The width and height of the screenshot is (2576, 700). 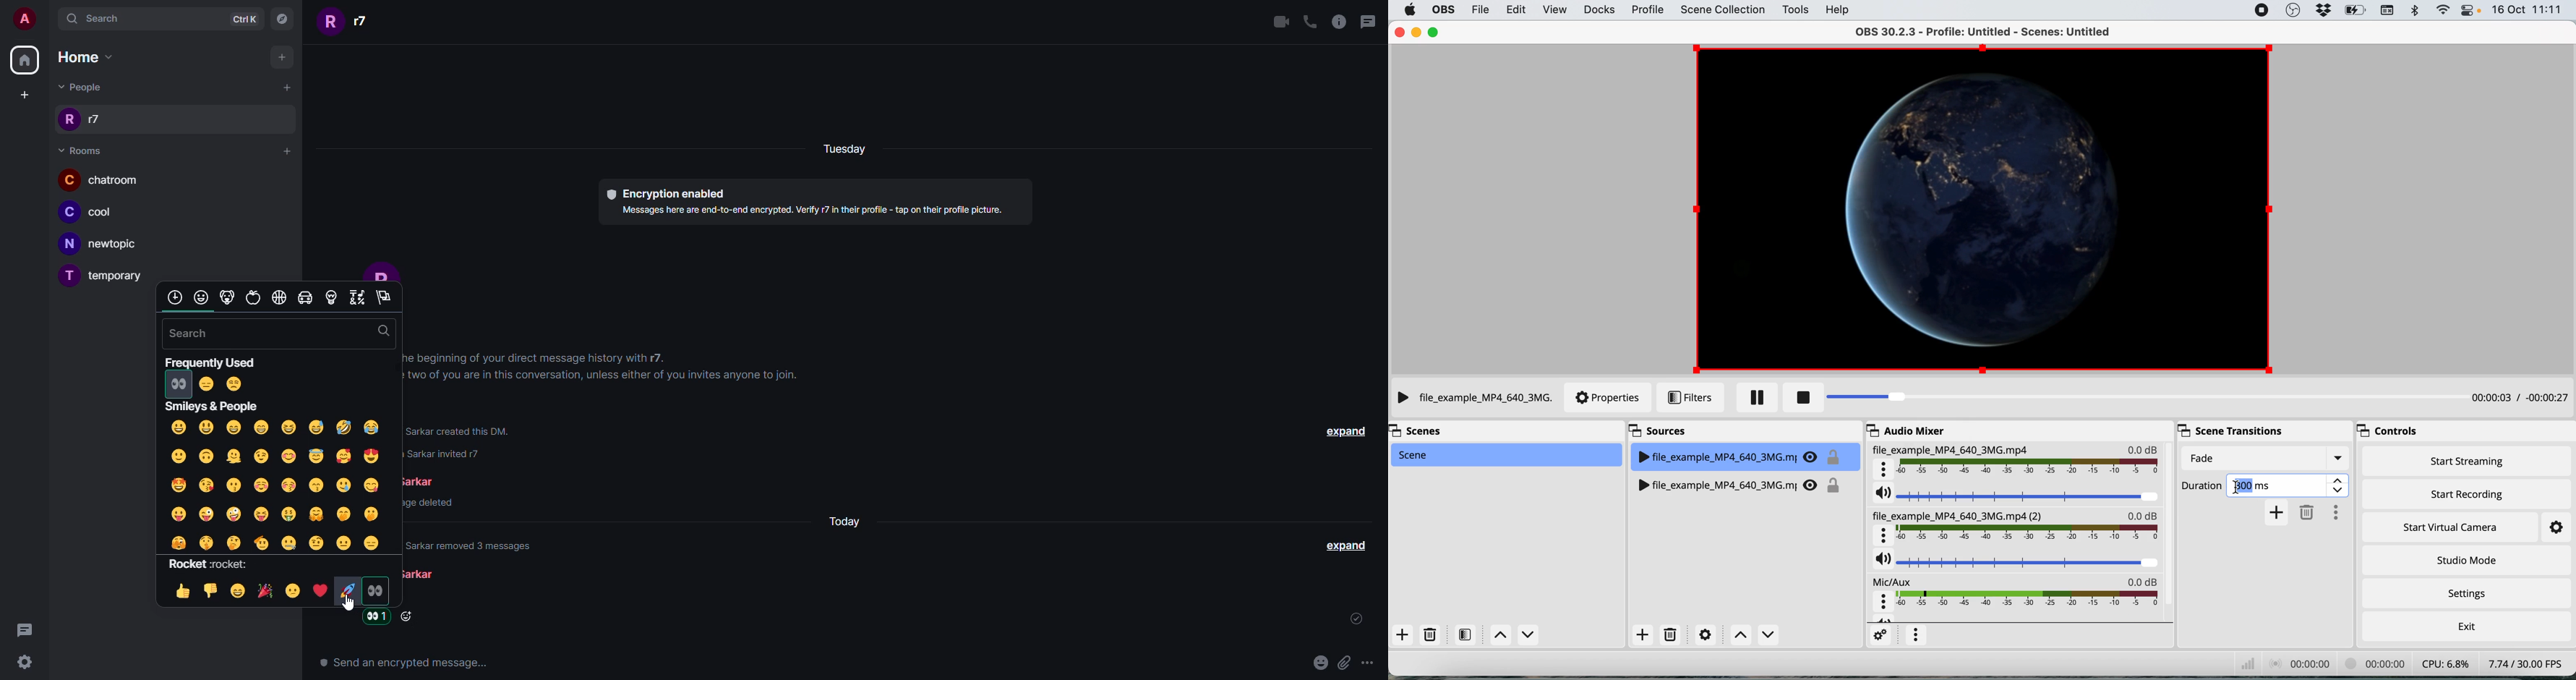 What do you see at coordinates (1664, 429) in the screenshot?
I see `sources` at bounding box center [1664, 429].